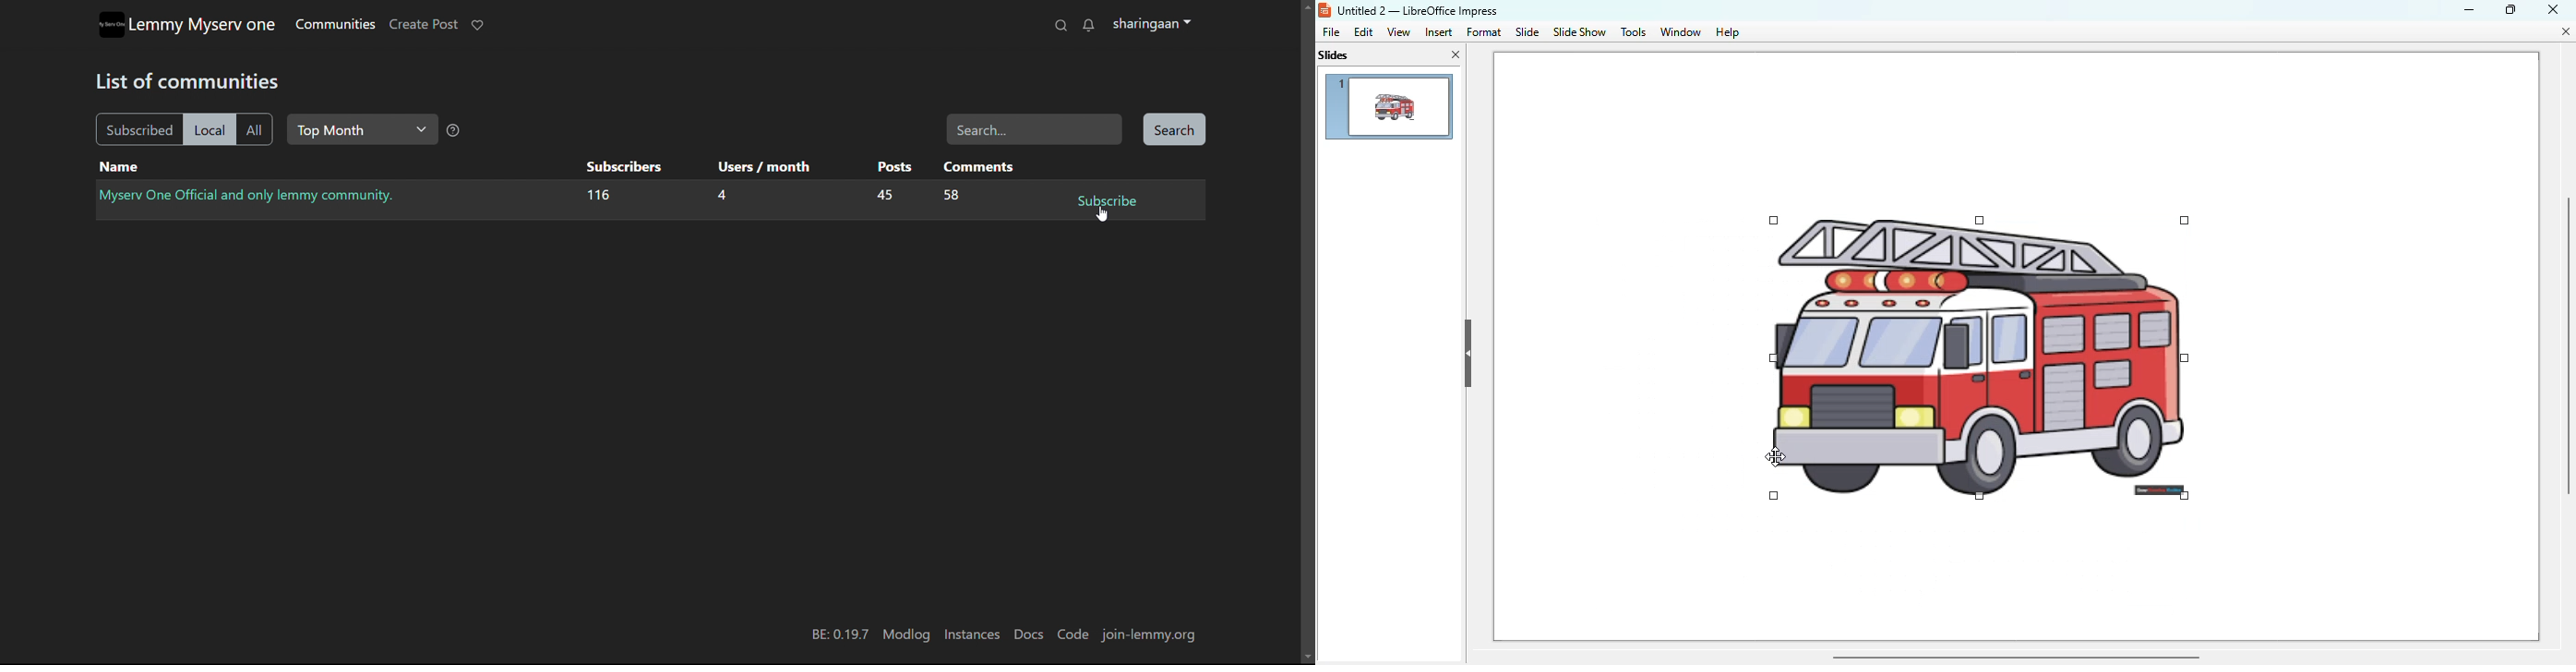  Describe the element at coordinates (1580, 31) in the screenshot. I see `slide show` at that location.